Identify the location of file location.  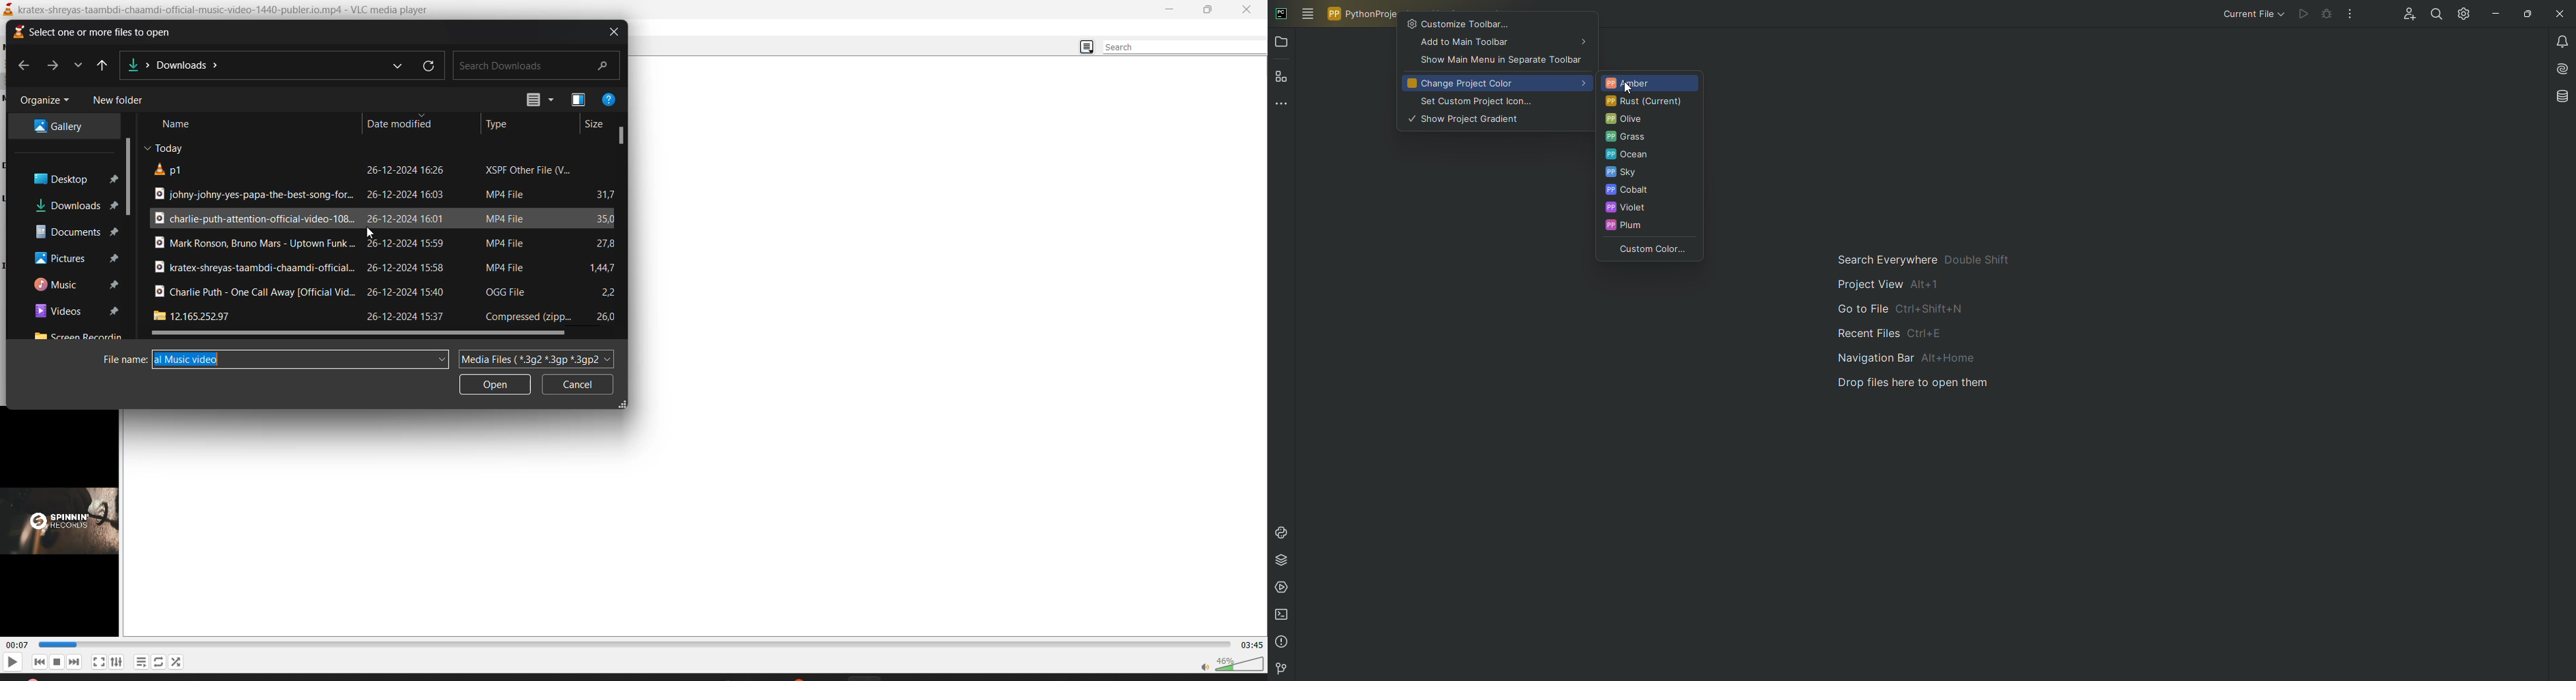
(174, 63).